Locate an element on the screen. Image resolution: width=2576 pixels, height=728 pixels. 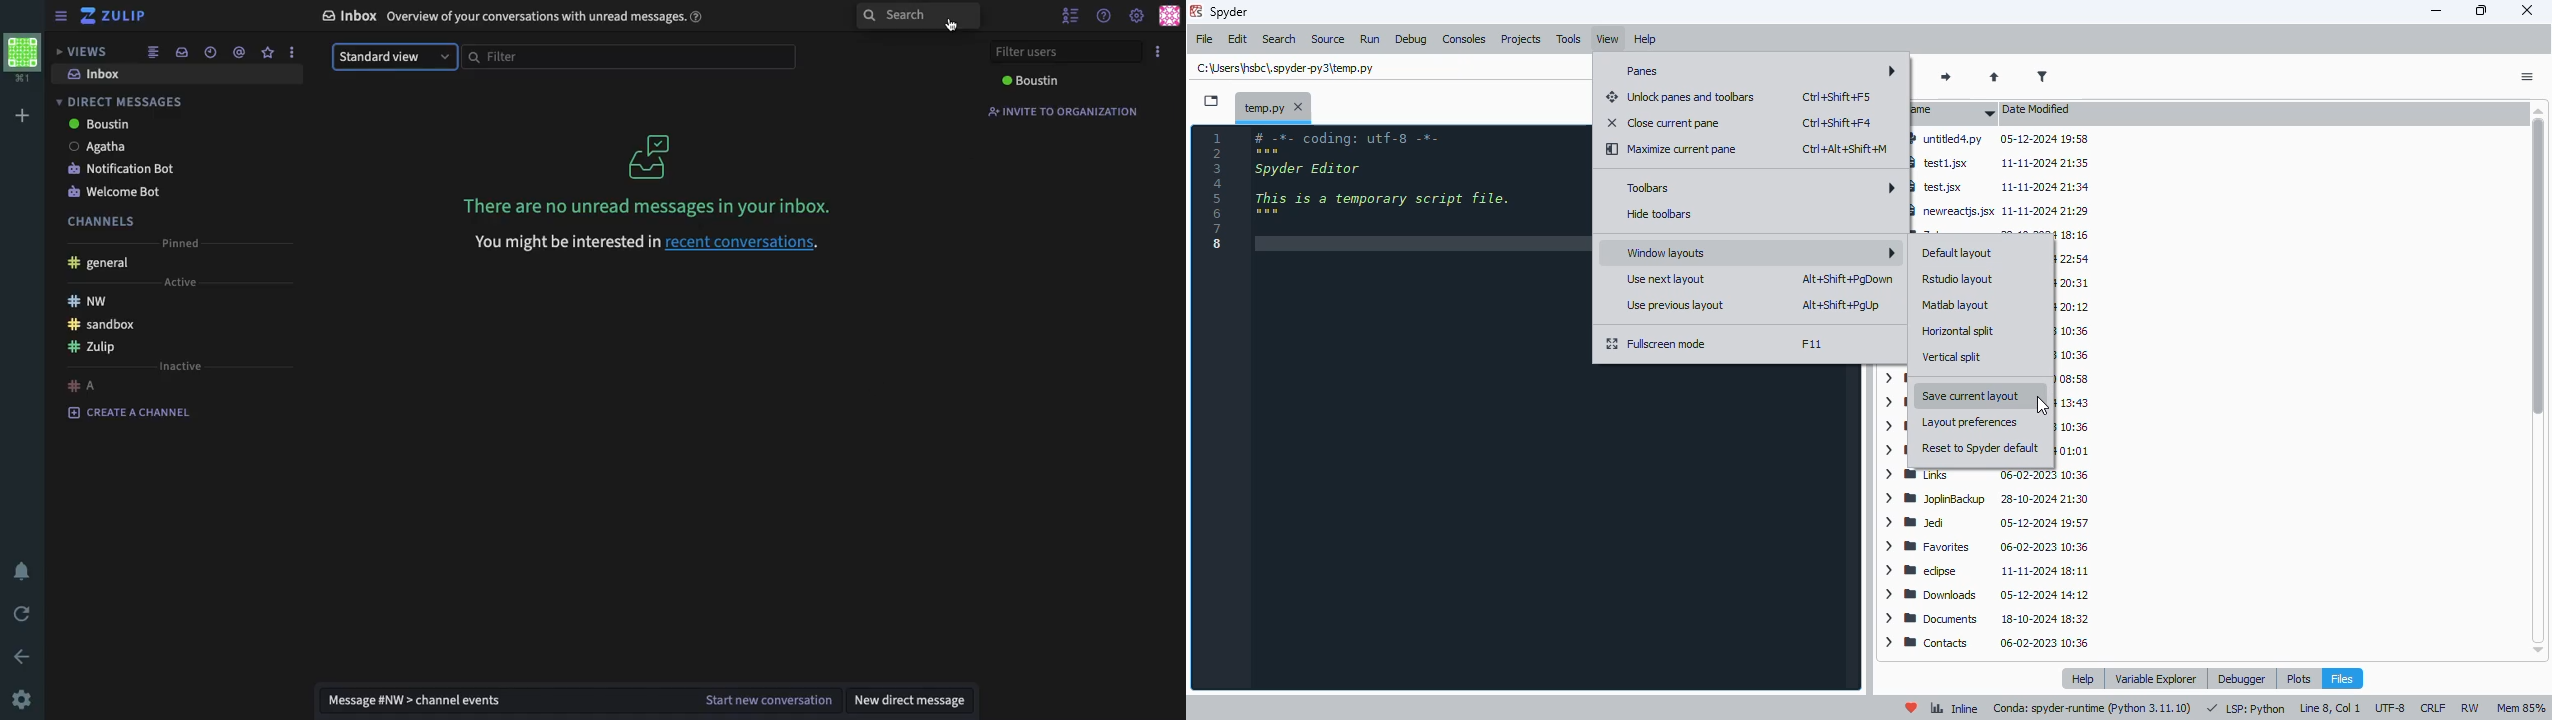
panes is located at coordinates (1756, 71).